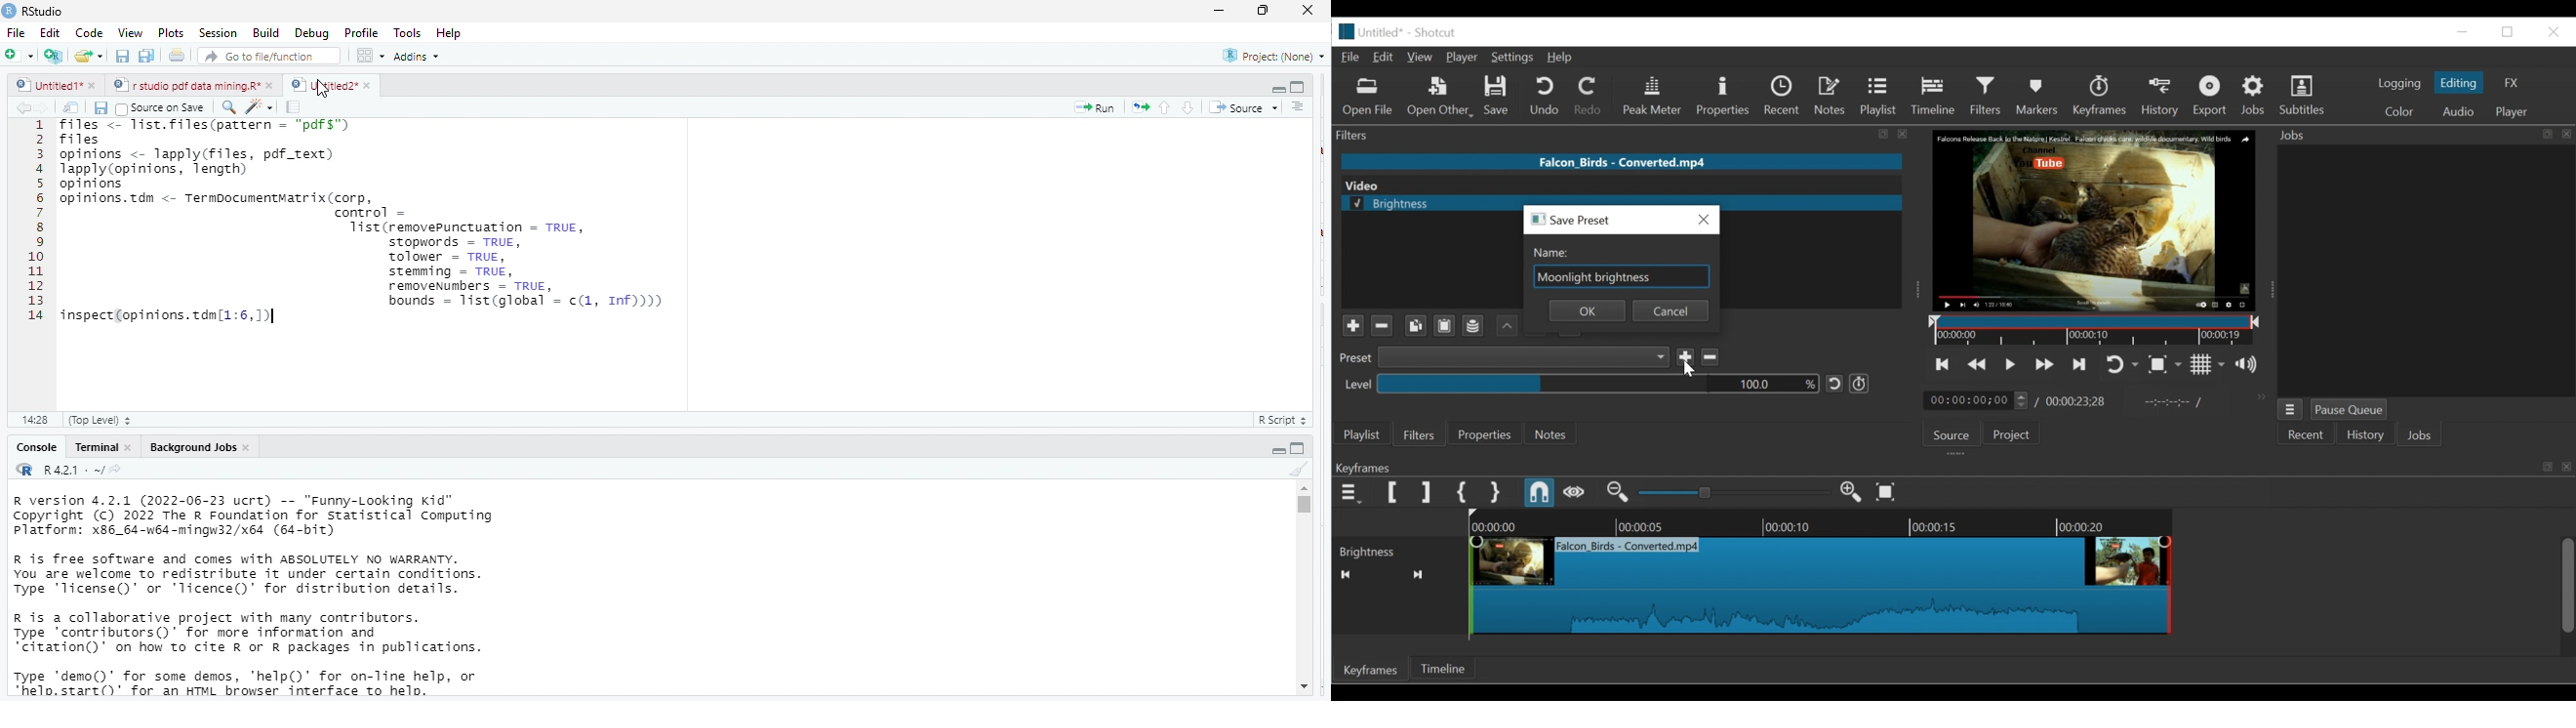 This screenshot has height=728, width=2576. I want to click on logging, so click(2399, 84).